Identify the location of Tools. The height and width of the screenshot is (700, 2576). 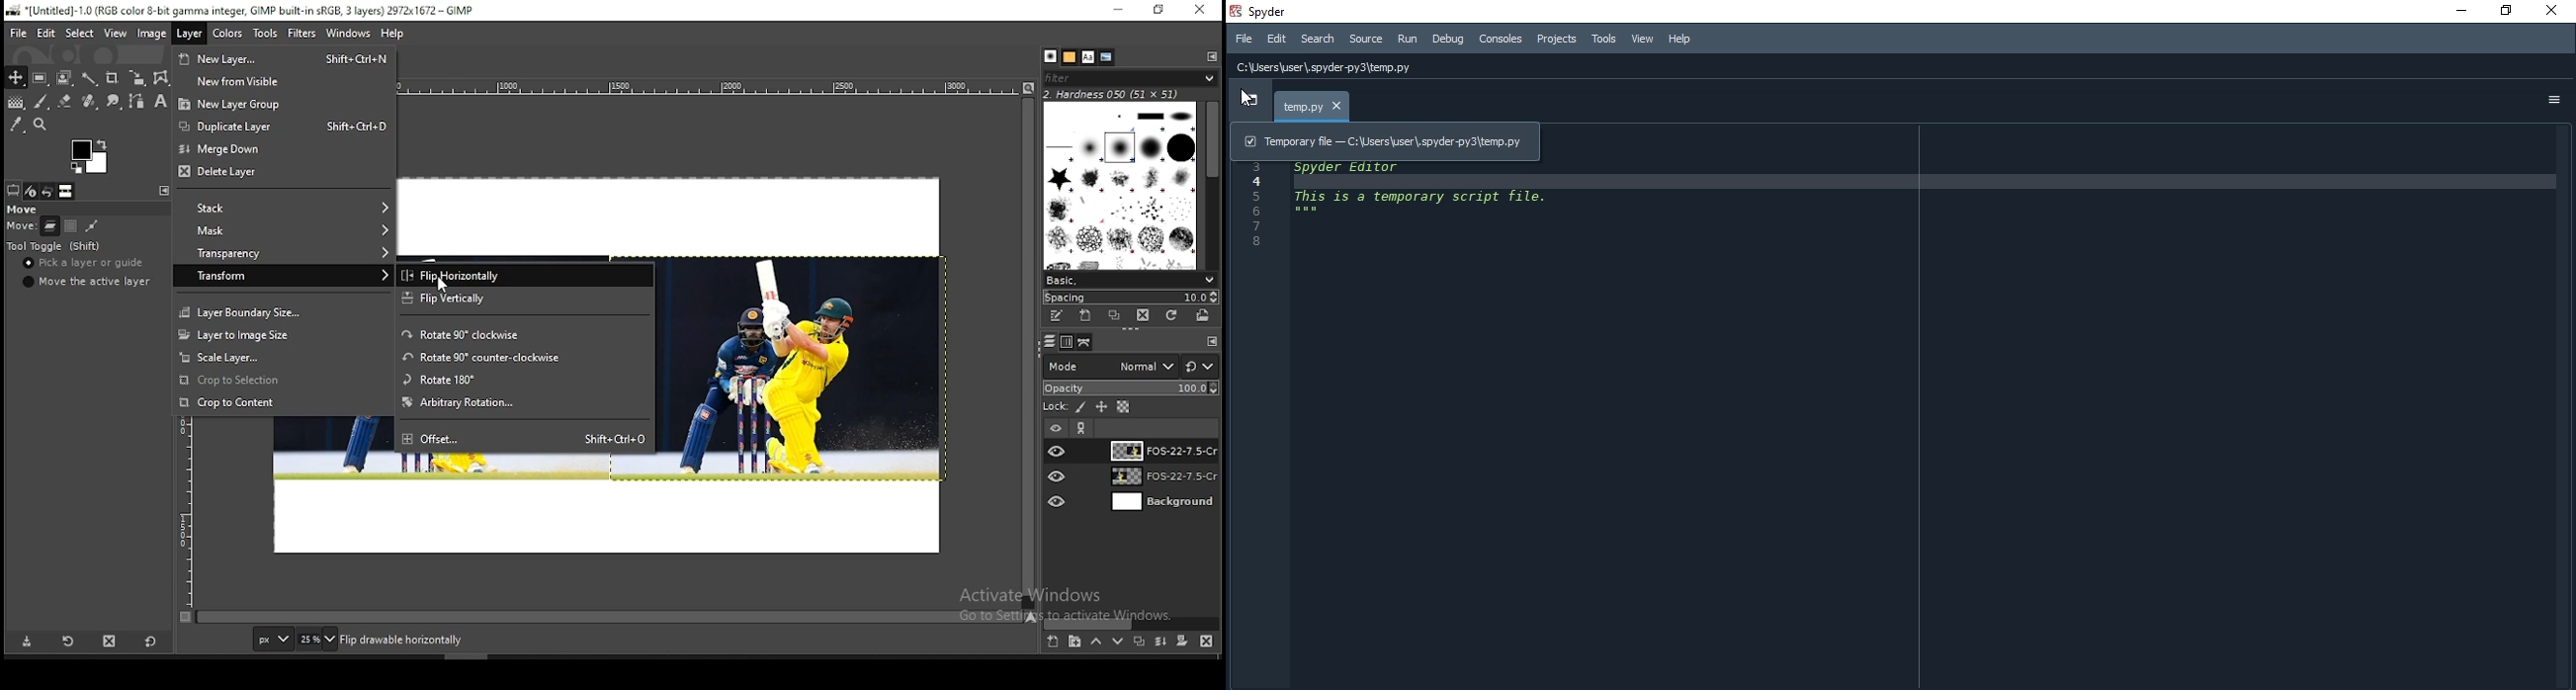
(1604, 40).